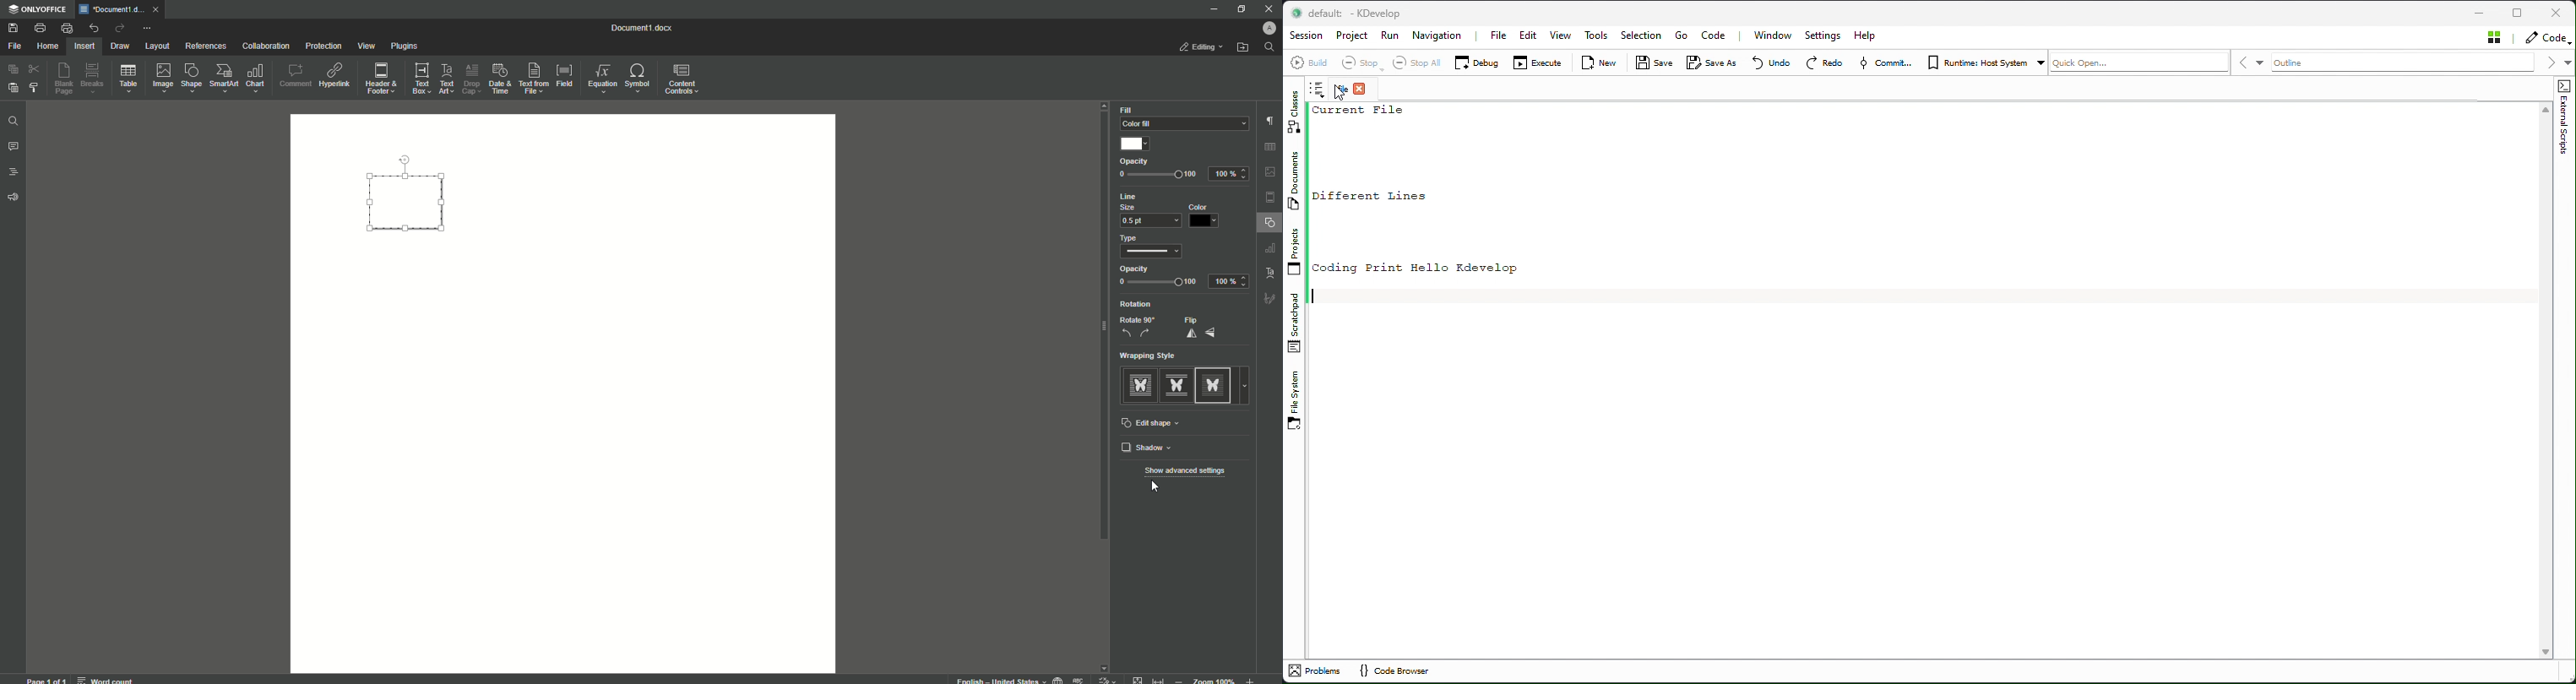 This screenshot has width=2576, height=700. Describe the element at coordinates (1186, 472) in the screenshot. I see `Show advanced settings` at that location.